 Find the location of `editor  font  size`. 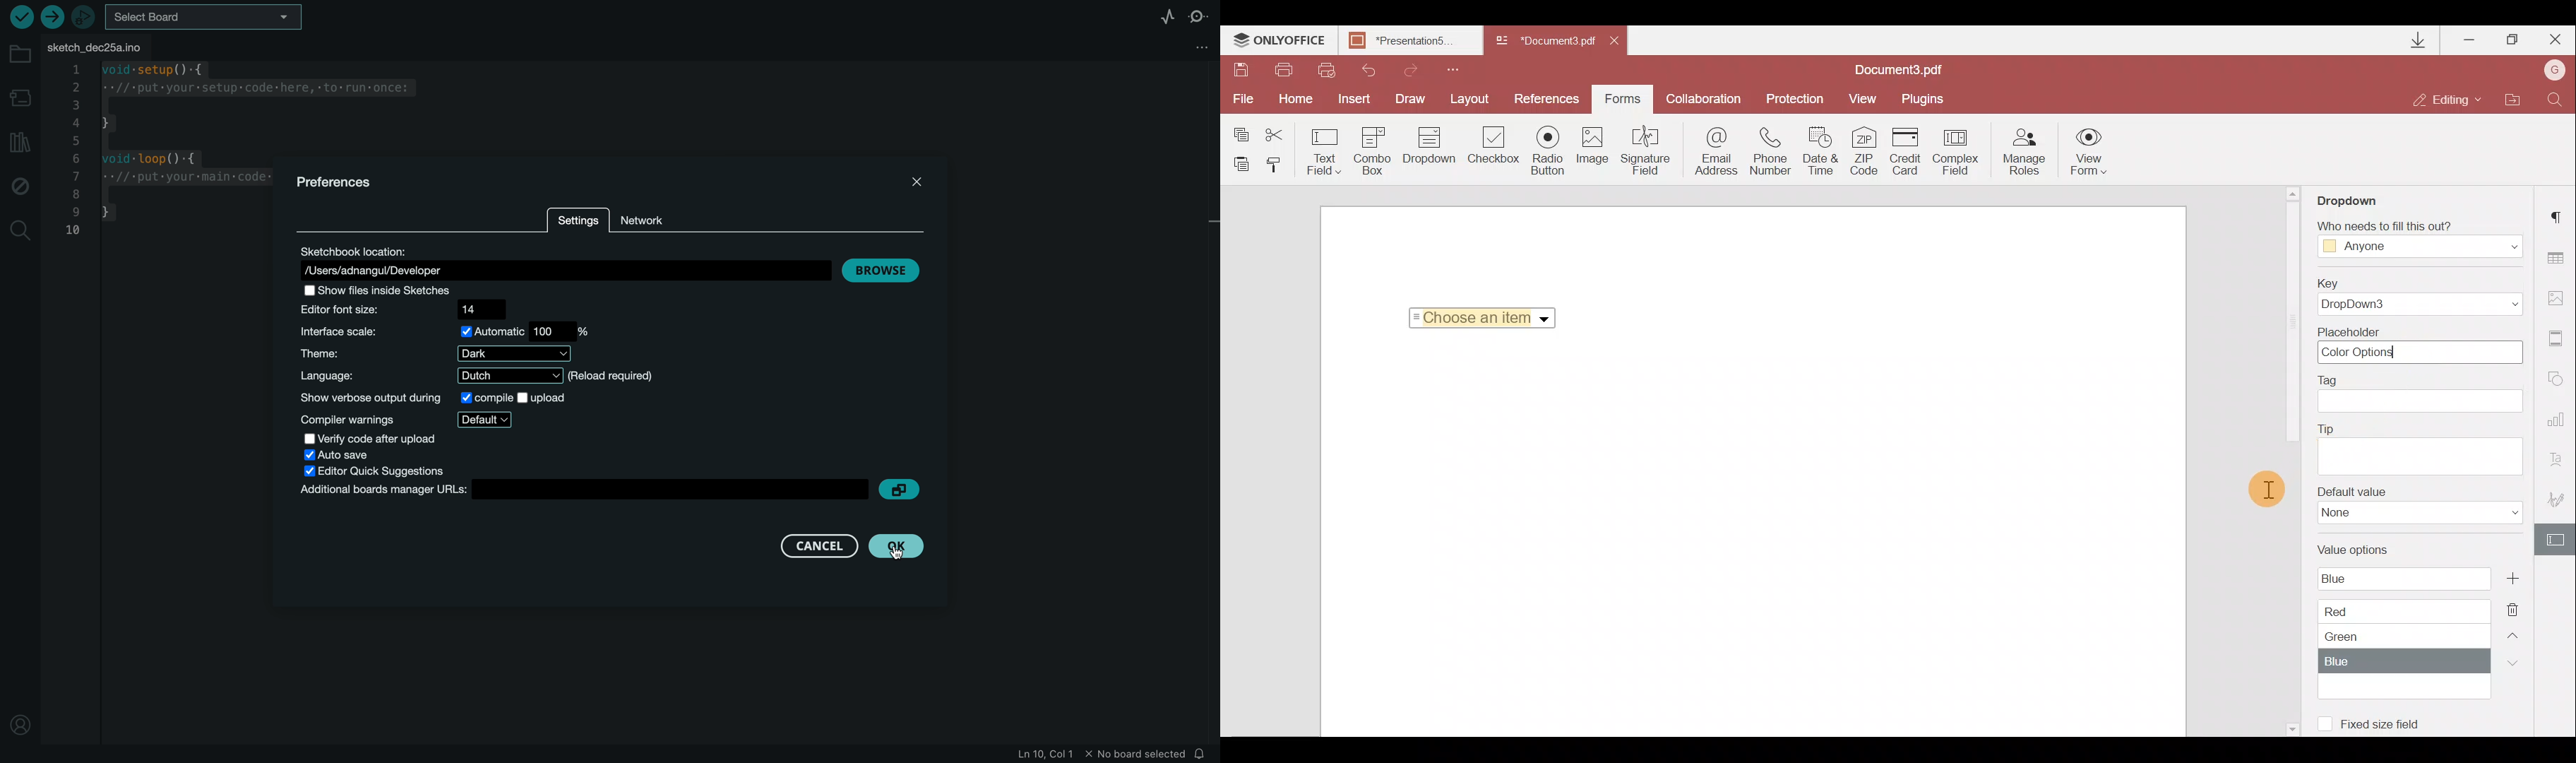

editor  font  size is located at coordinates (401, 309).